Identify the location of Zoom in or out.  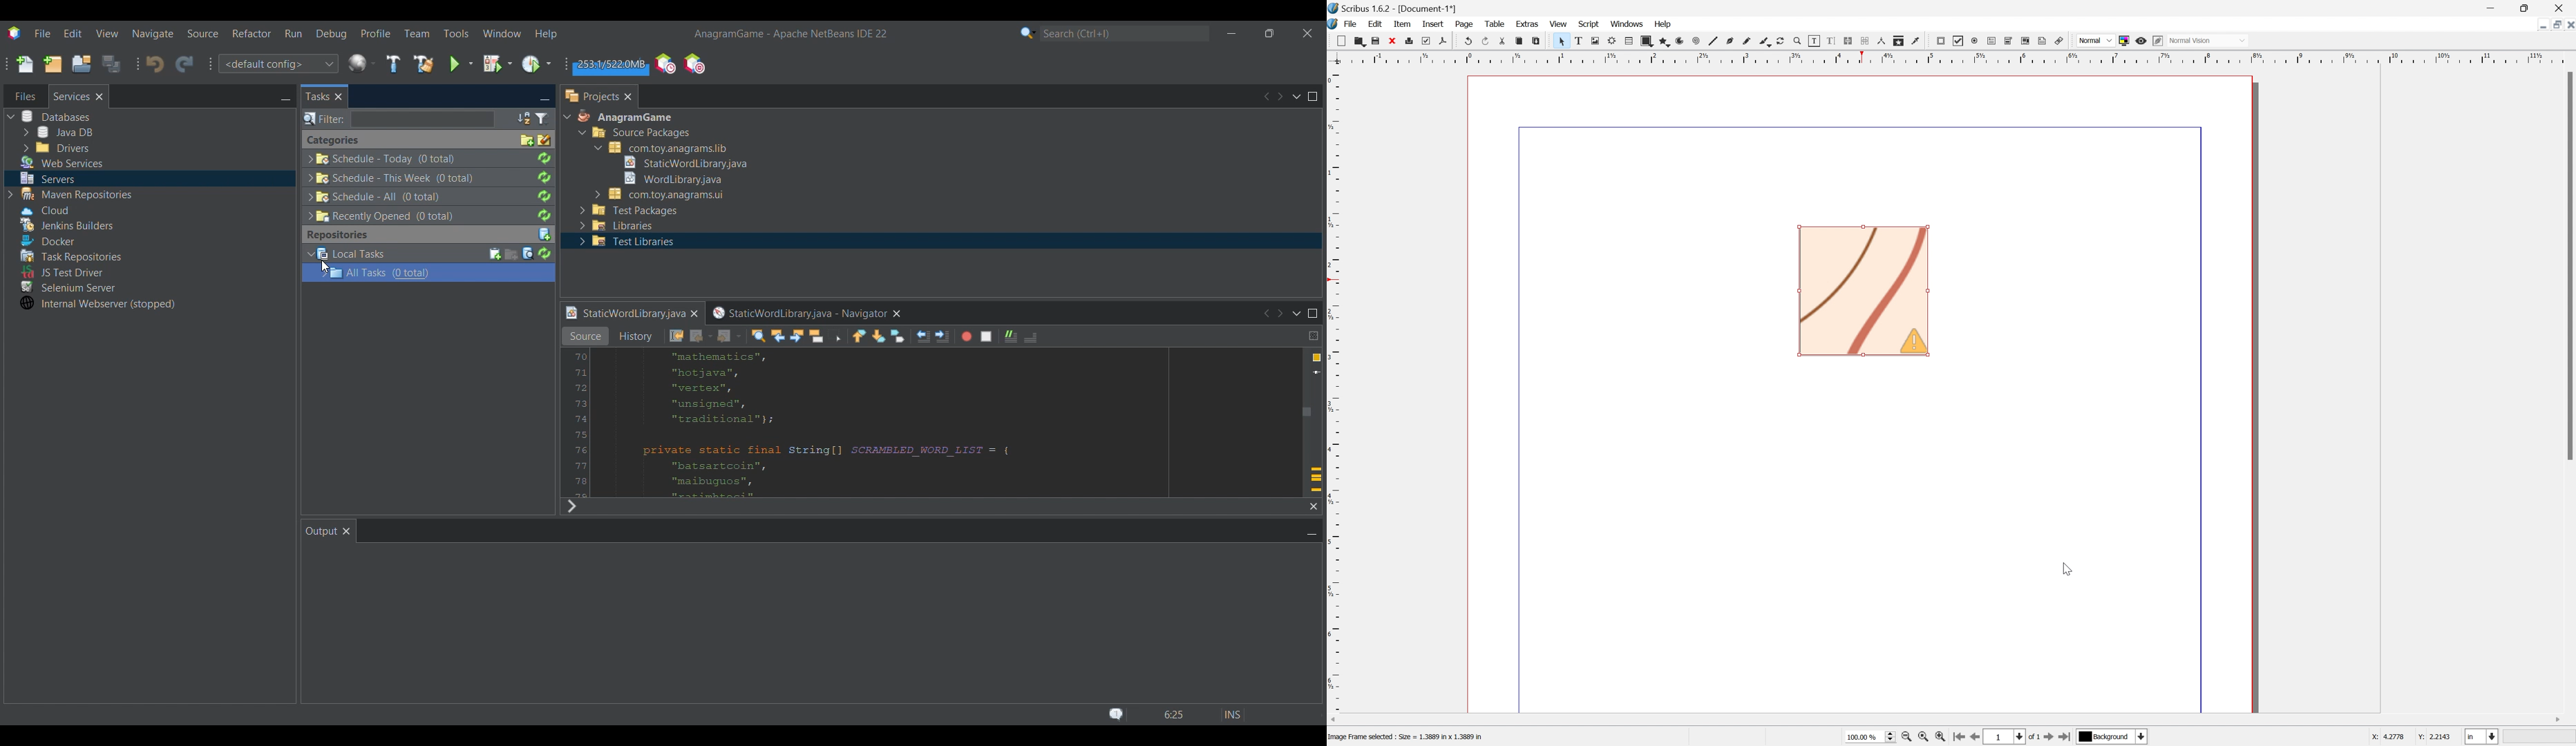
(1800, 41).